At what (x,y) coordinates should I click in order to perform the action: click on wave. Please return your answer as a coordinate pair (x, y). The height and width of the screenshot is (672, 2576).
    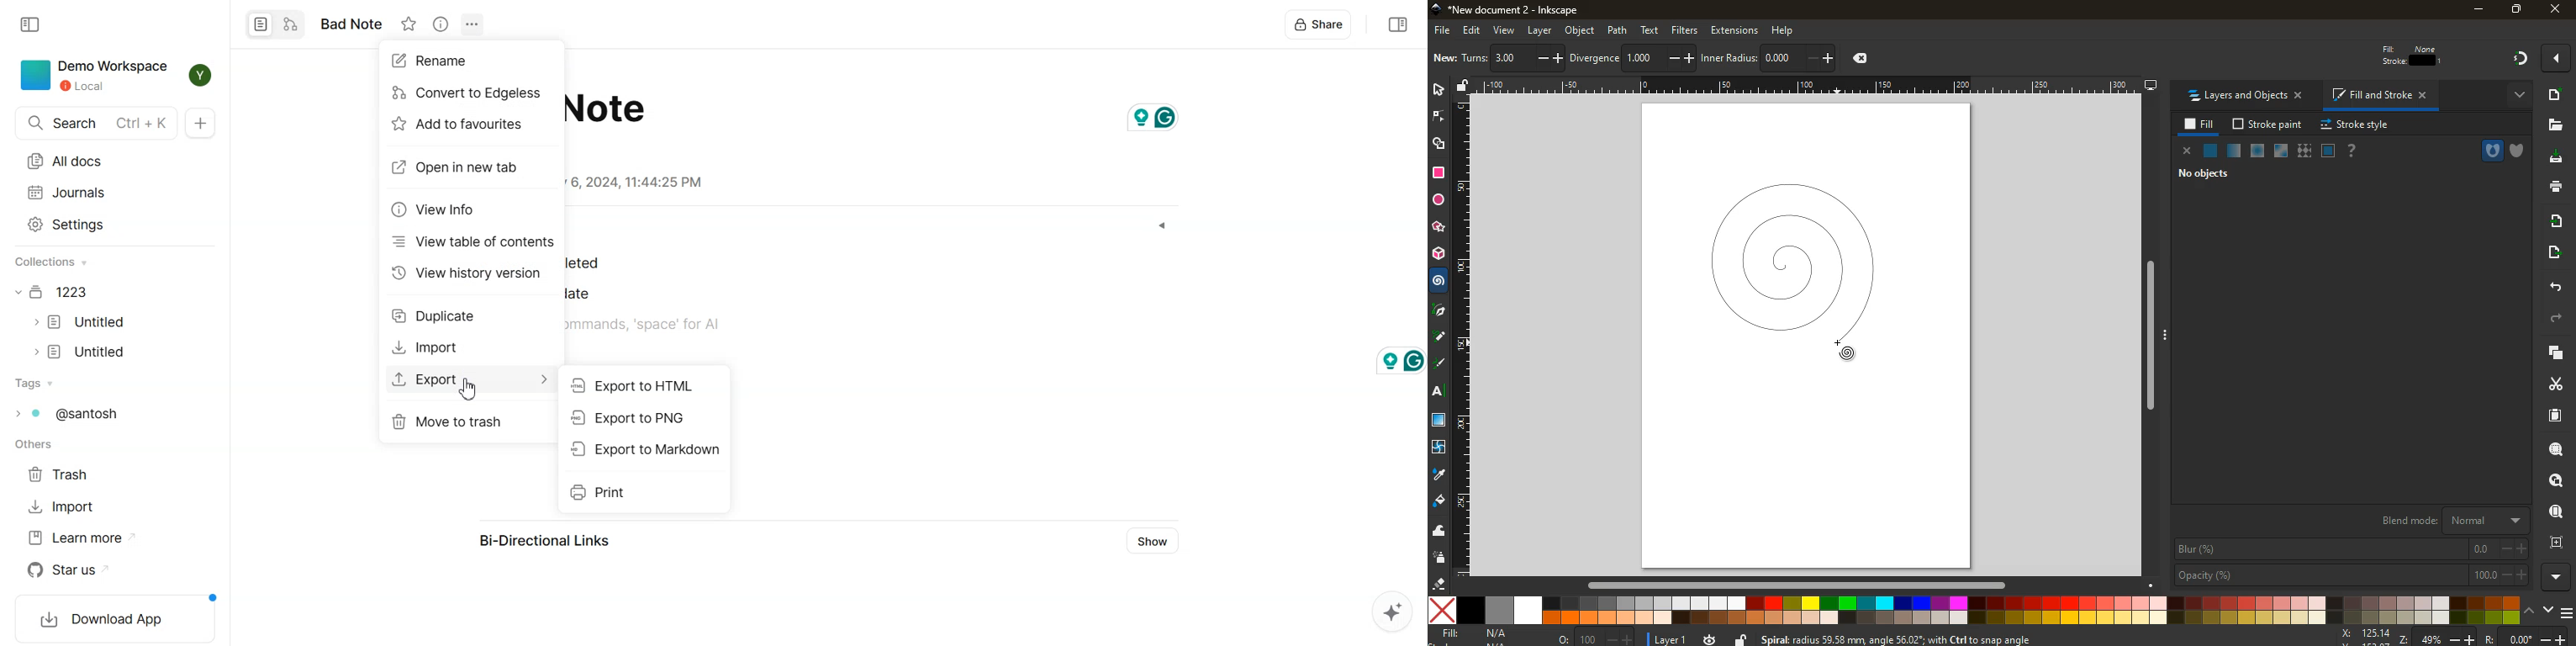
    Looking at the image, I should click on (1439, 531).